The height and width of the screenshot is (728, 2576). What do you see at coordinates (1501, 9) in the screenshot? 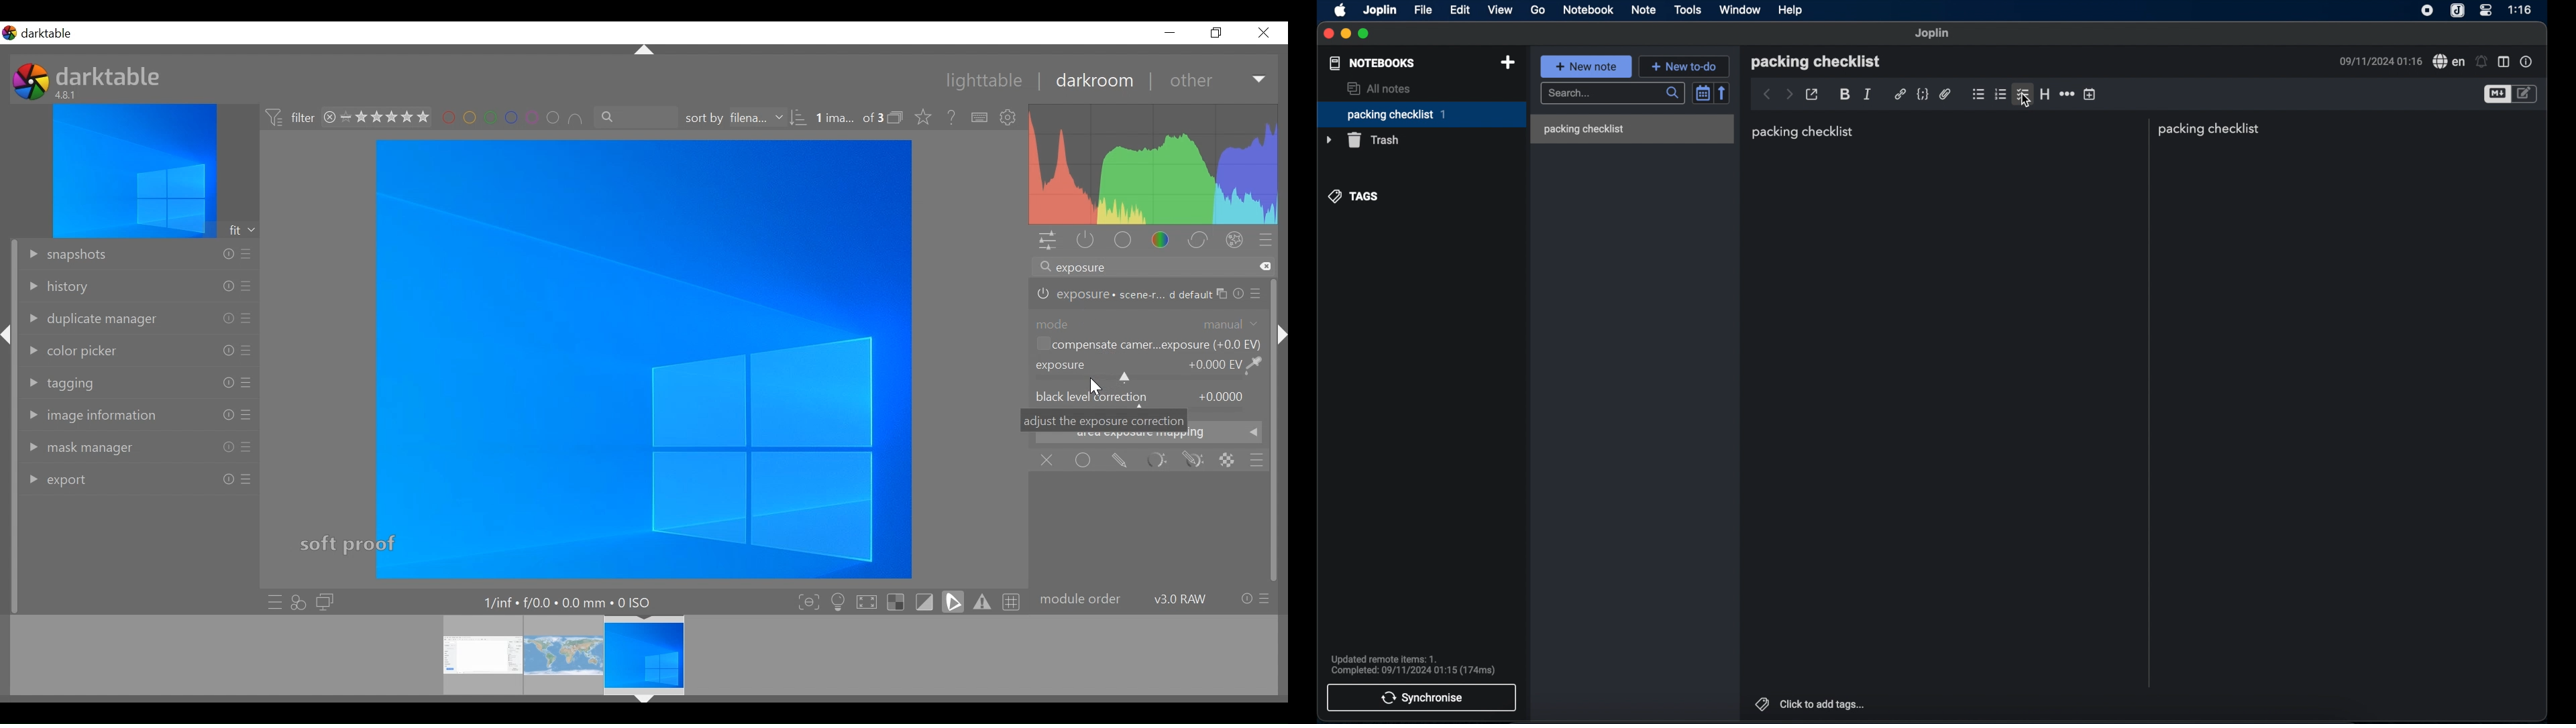
I see `view` at bounding box center [1501, 9].